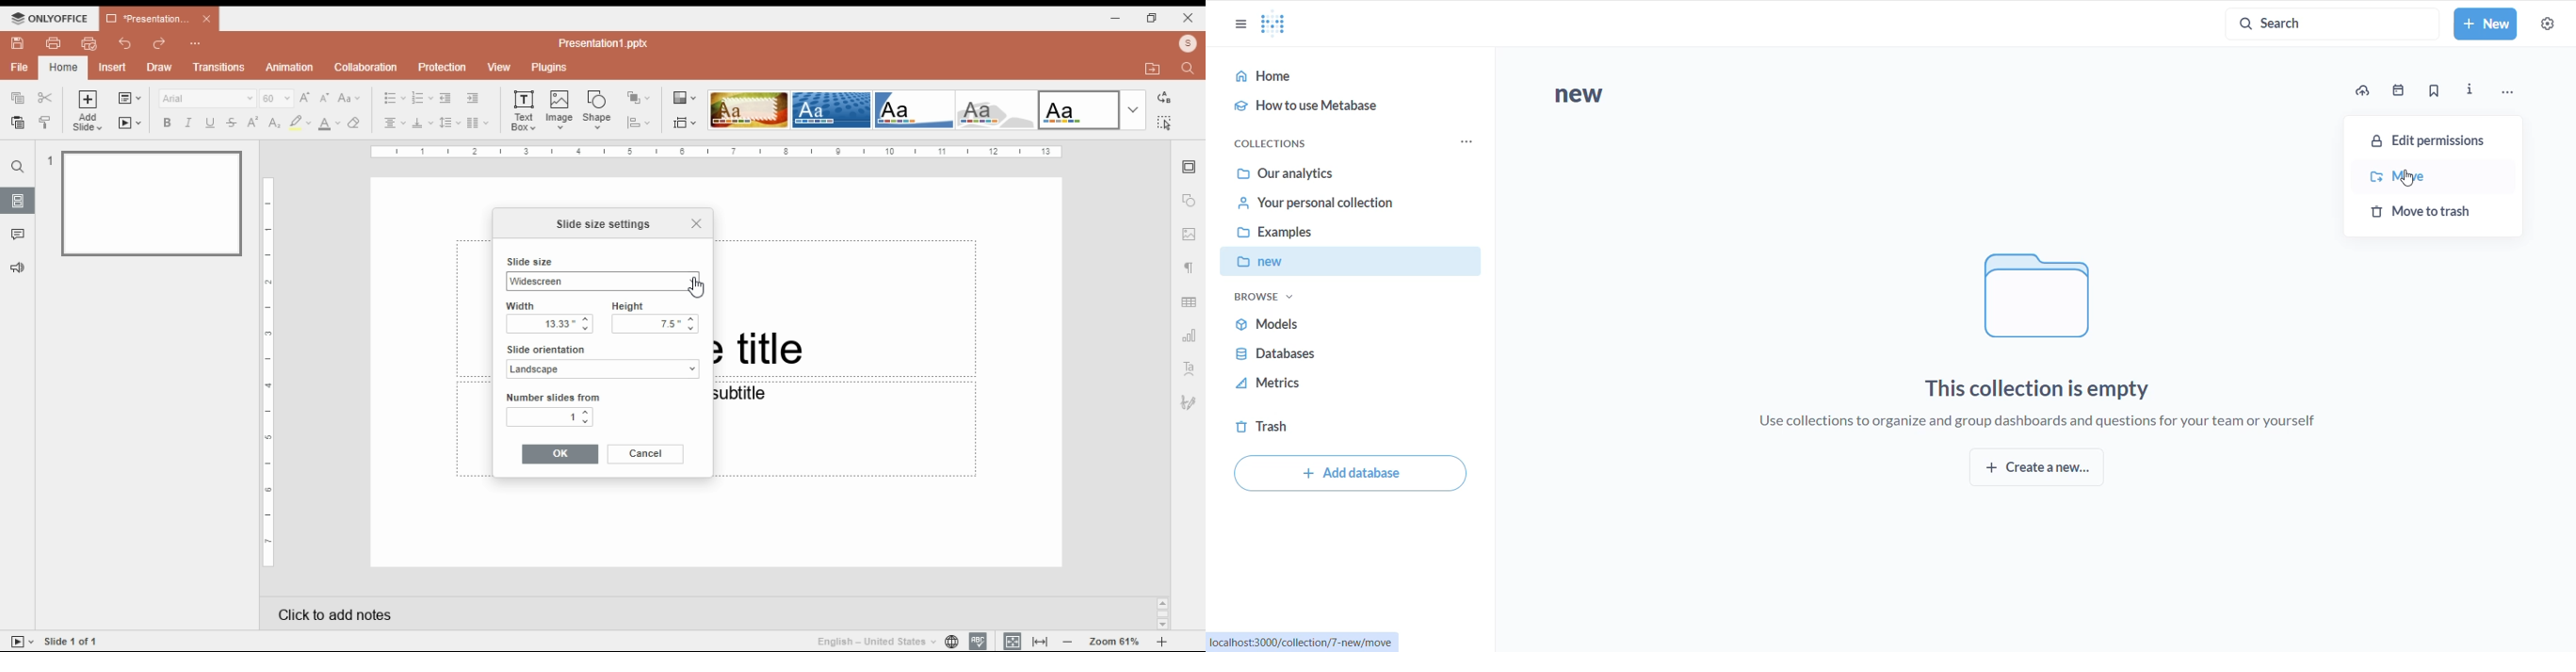 This screenshot has height=672, width=2576. I want to click on close window, so click(691, 224).